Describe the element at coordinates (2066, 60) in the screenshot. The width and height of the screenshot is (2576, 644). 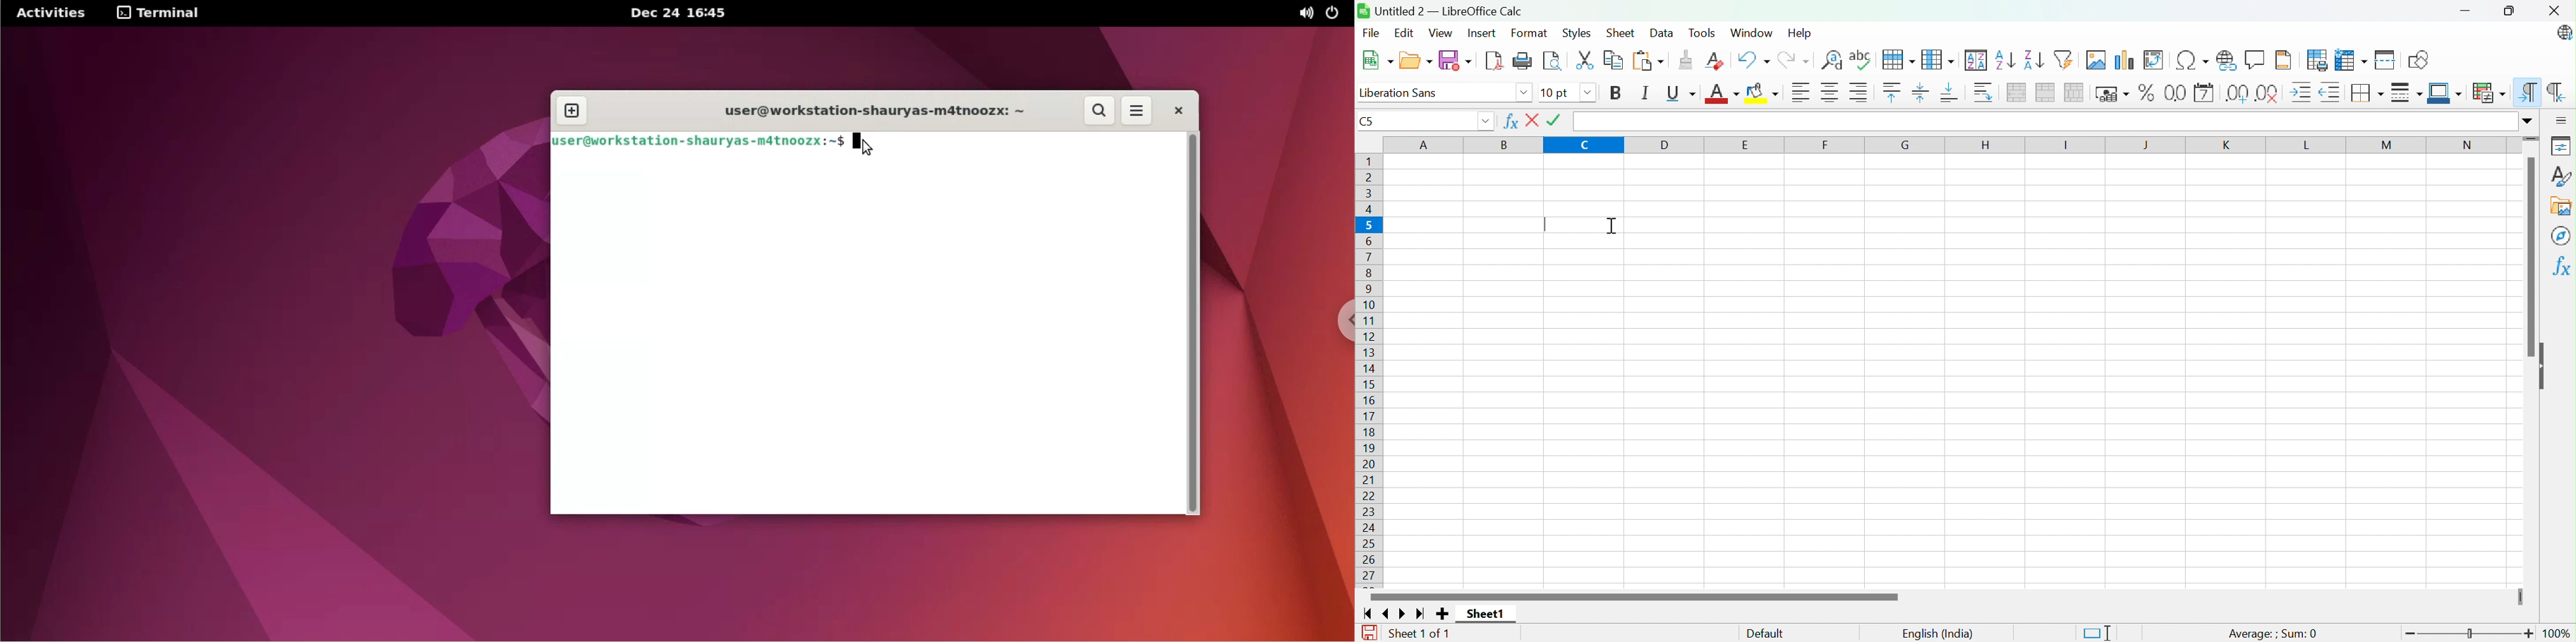
I see `Autofilter` at that location.